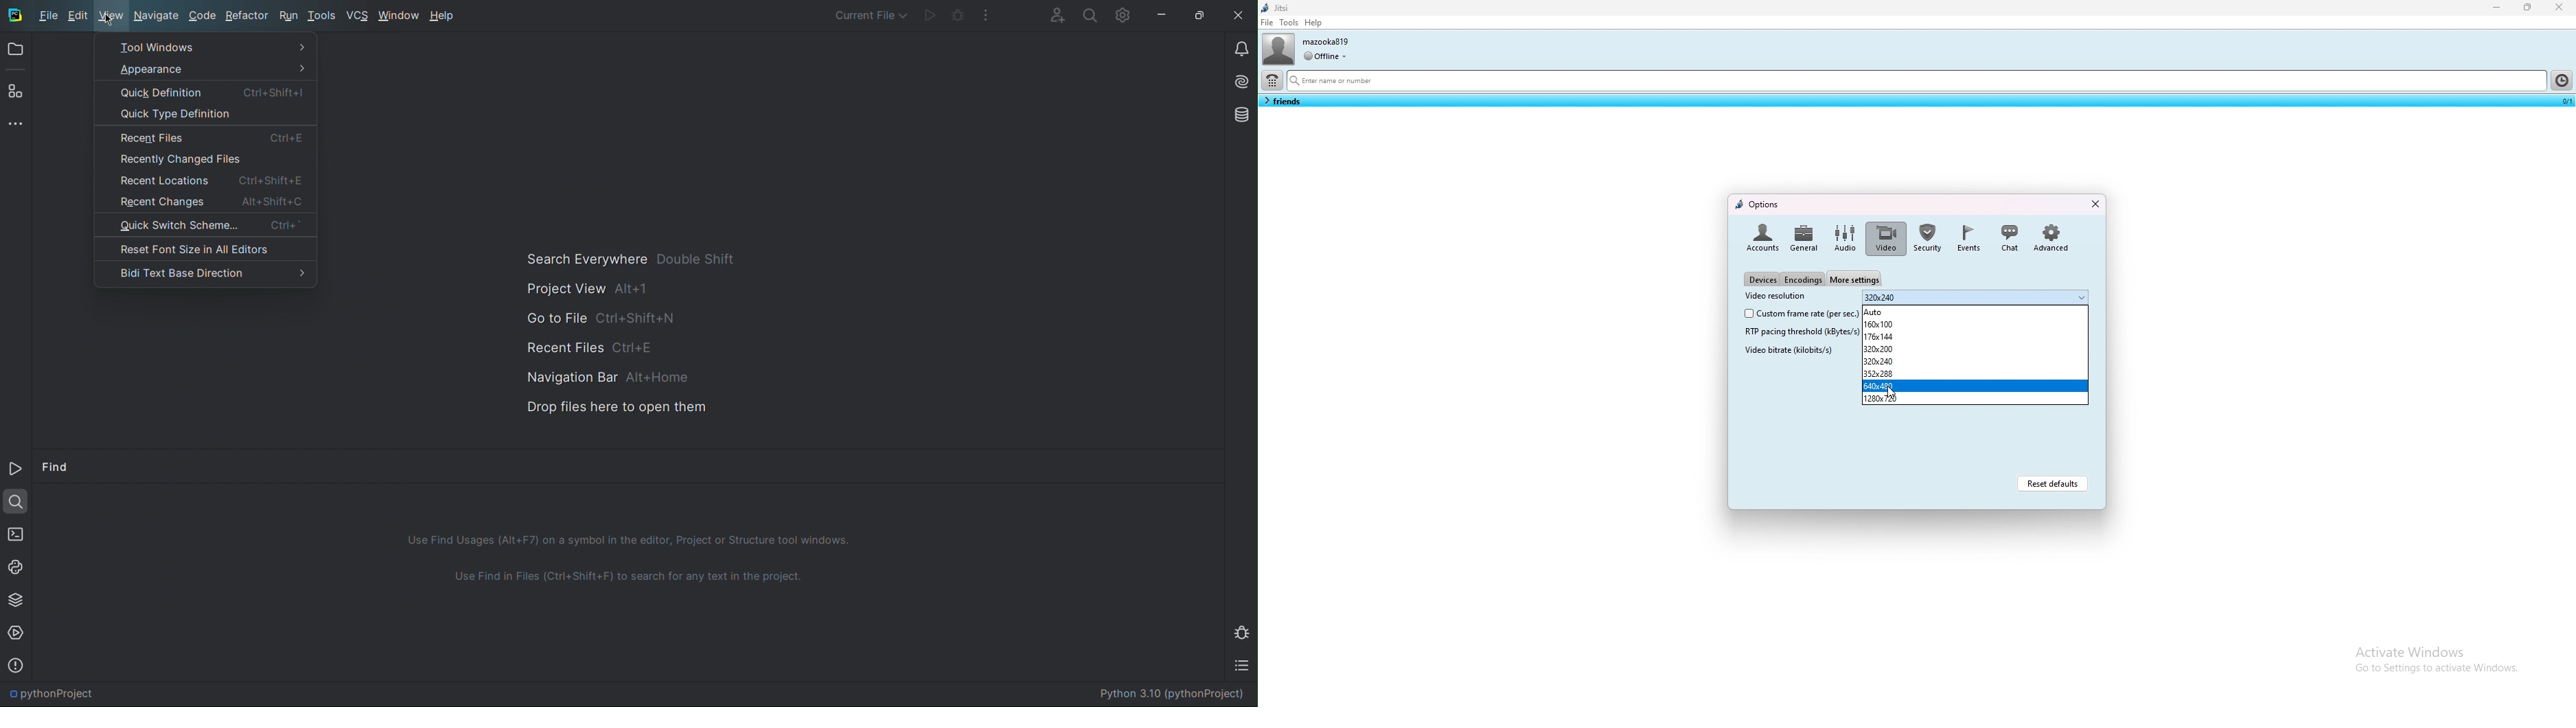 Image resolution: width=2576 pixels, height=728 pixels. Describe the element at coordinates (205, 272) in the screenshot. I see `Bidi Text Base Direction` at that location.